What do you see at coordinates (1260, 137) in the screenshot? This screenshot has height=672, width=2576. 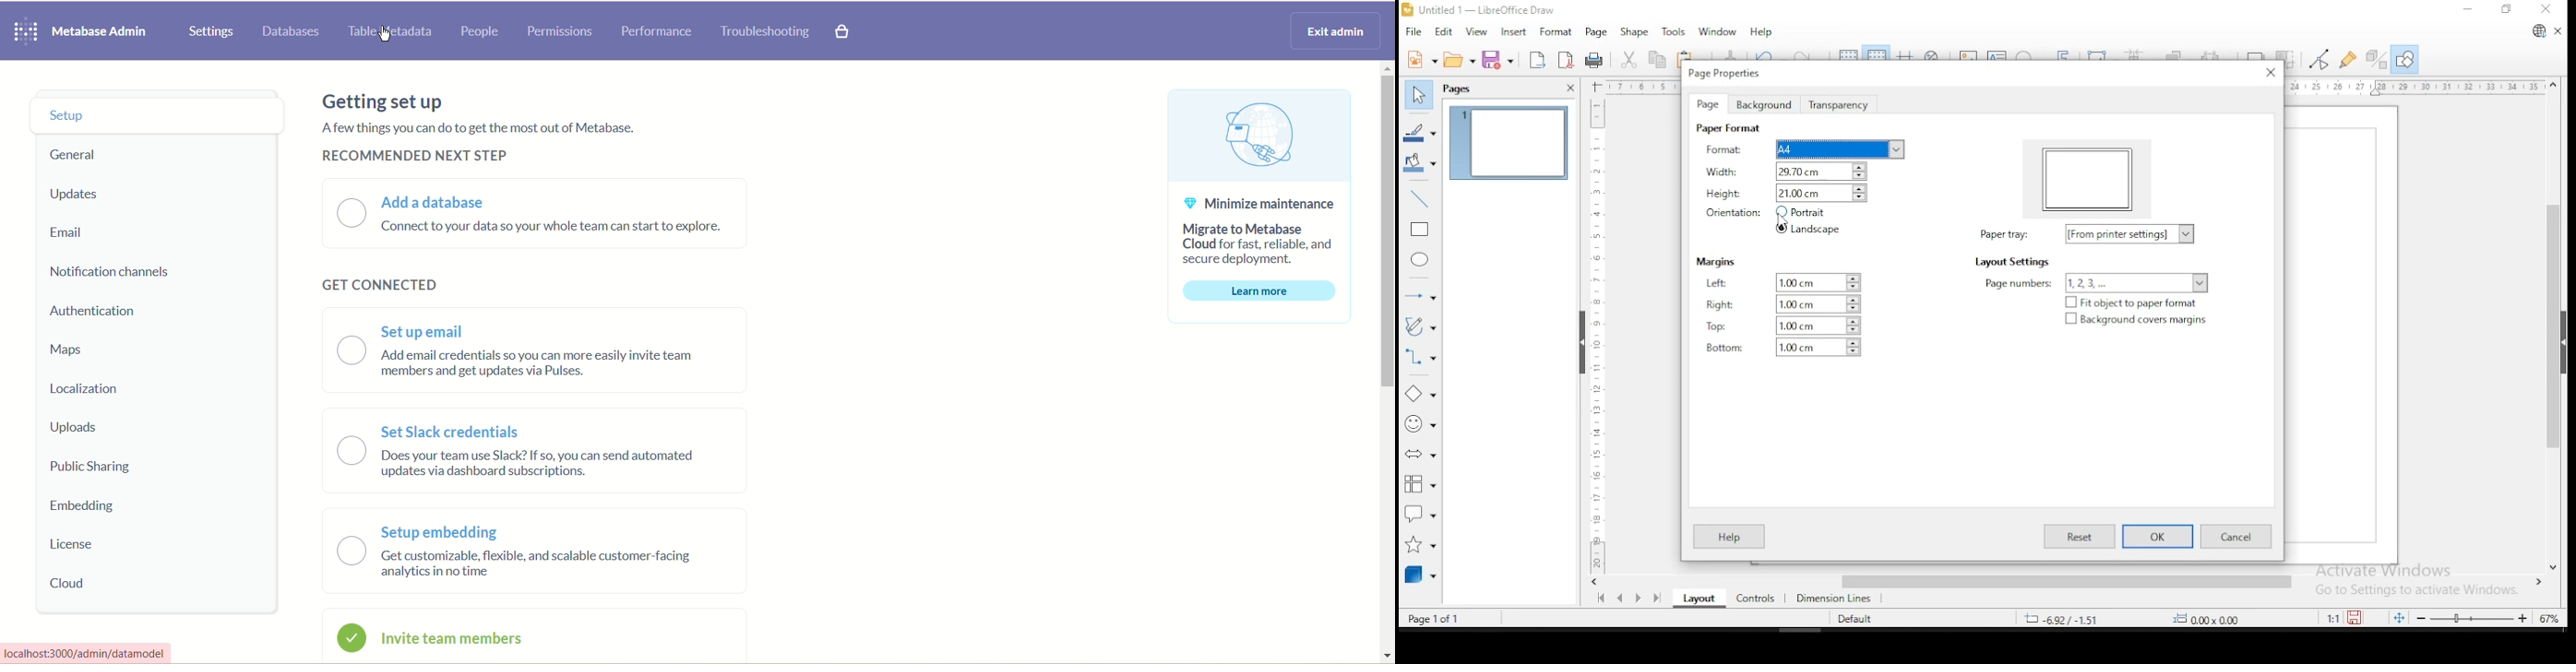 I see `image` at bounding box center [1260, 137].